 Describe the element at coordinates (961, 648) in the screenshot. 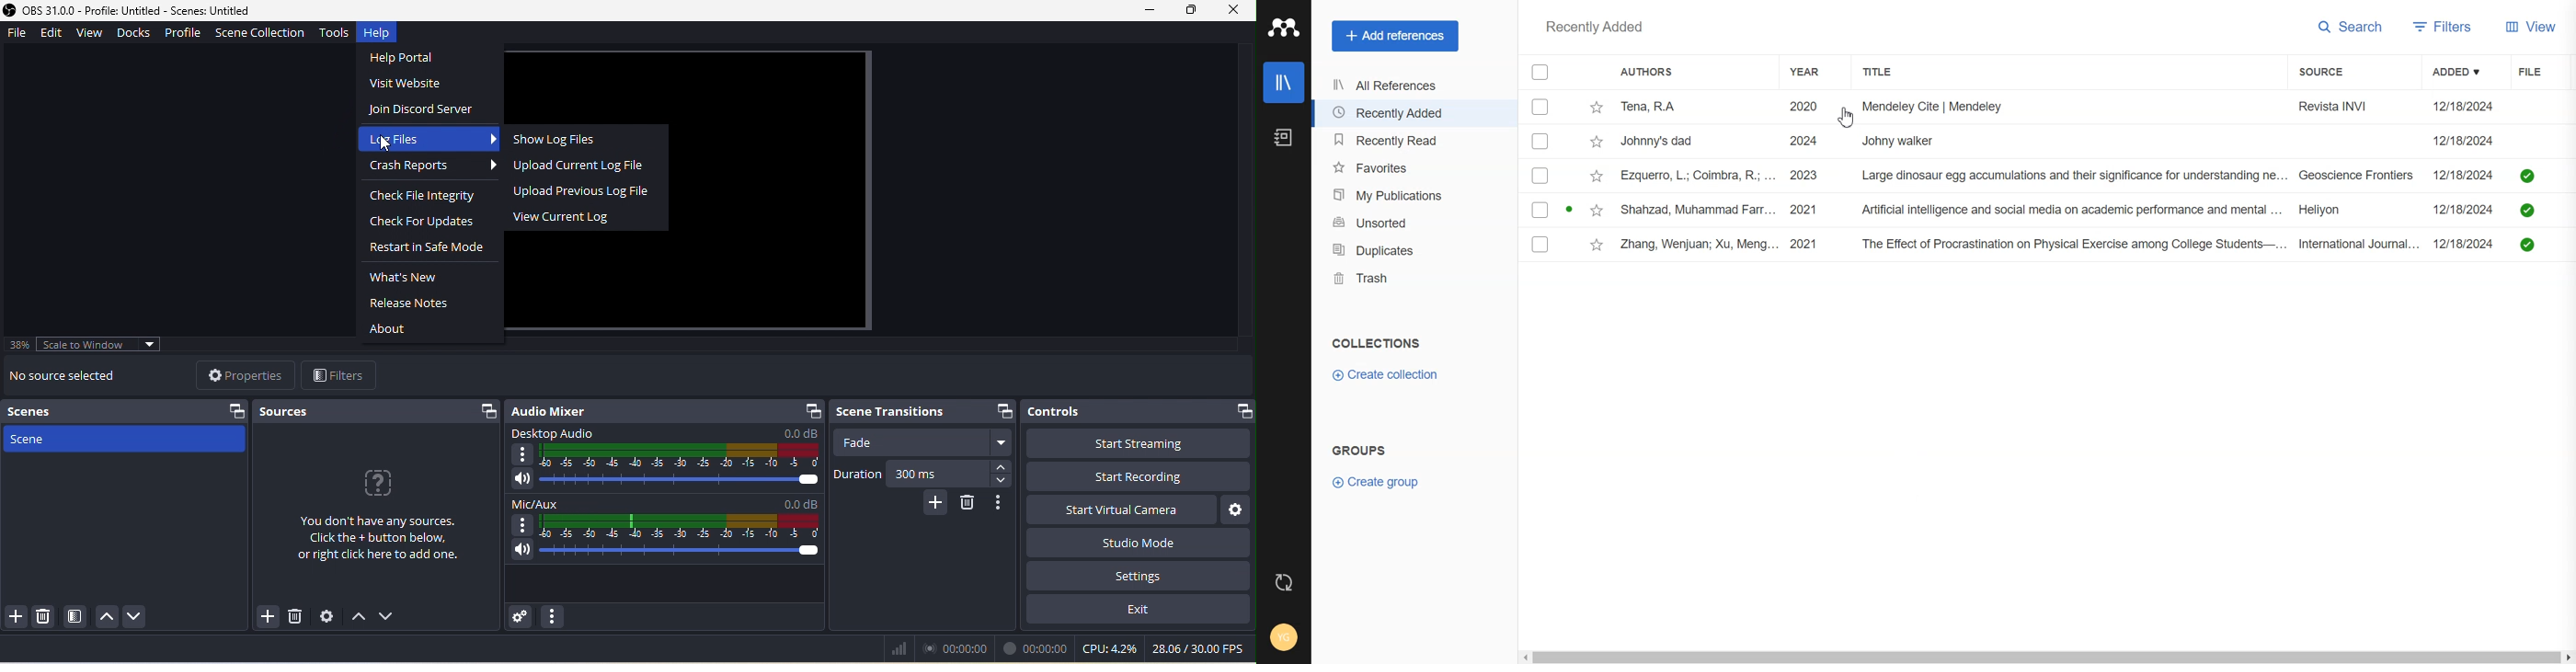

I see `00.00.00` at that location.